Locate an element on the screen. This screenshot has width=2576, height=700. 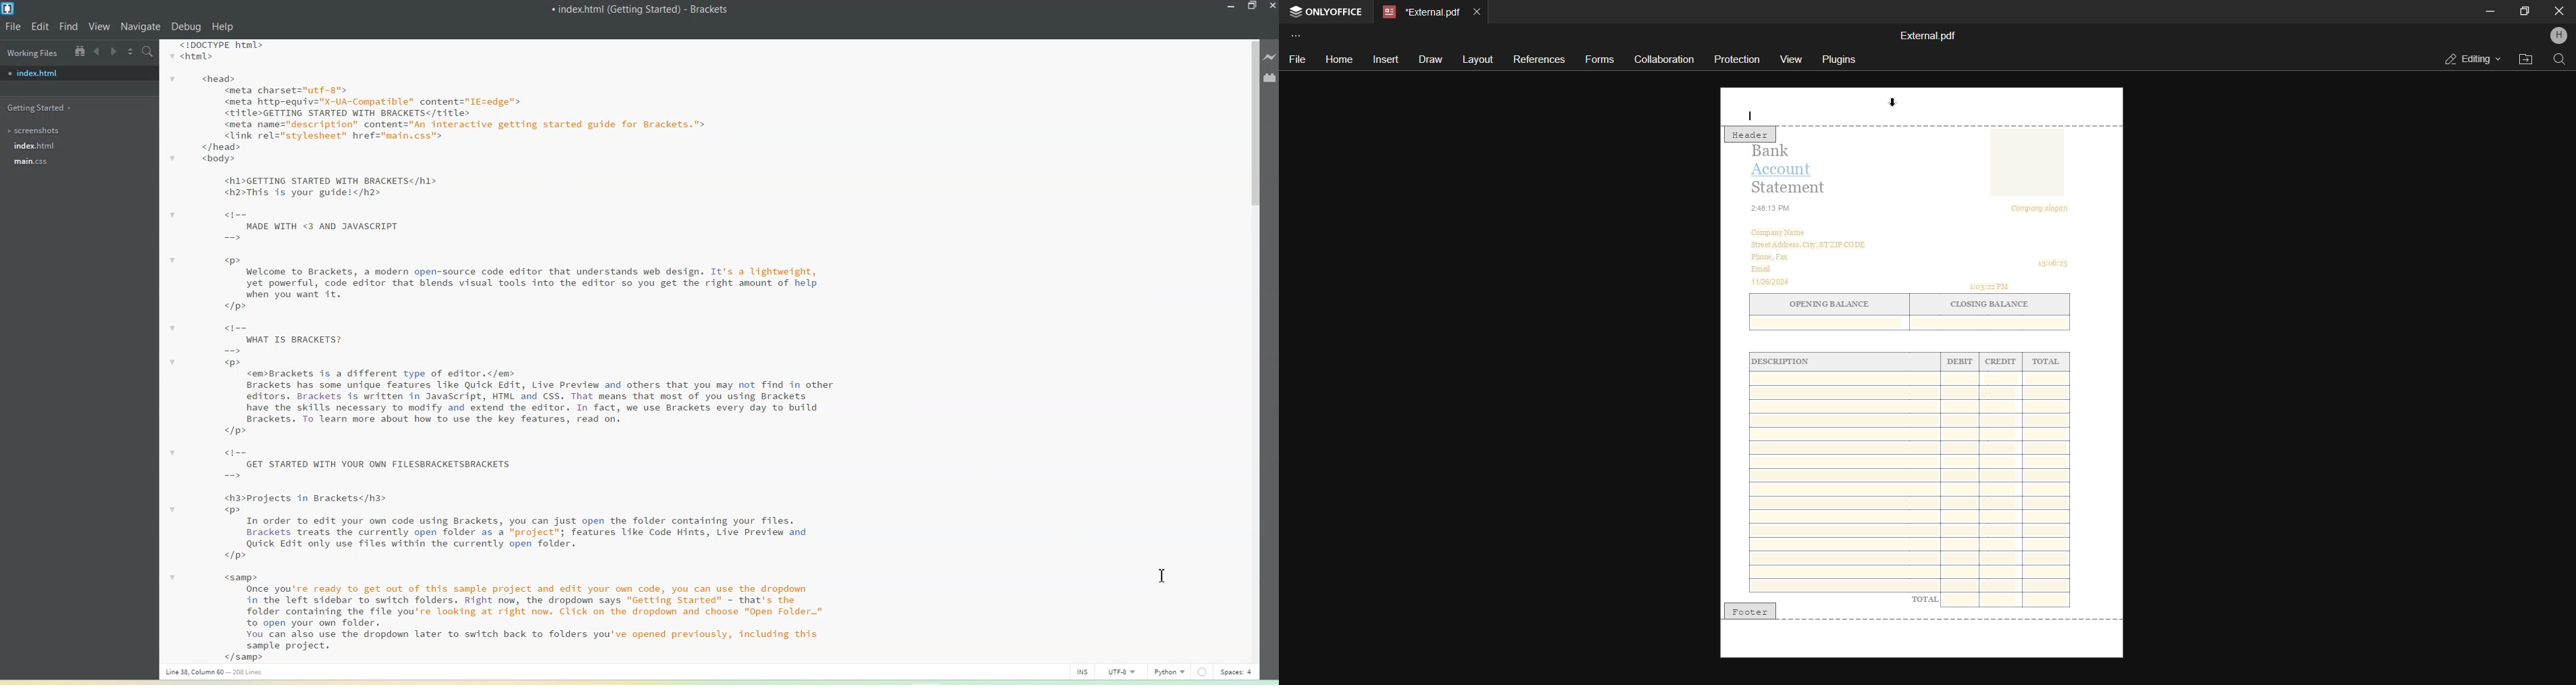
protection is located at coordinates (1739, 59).